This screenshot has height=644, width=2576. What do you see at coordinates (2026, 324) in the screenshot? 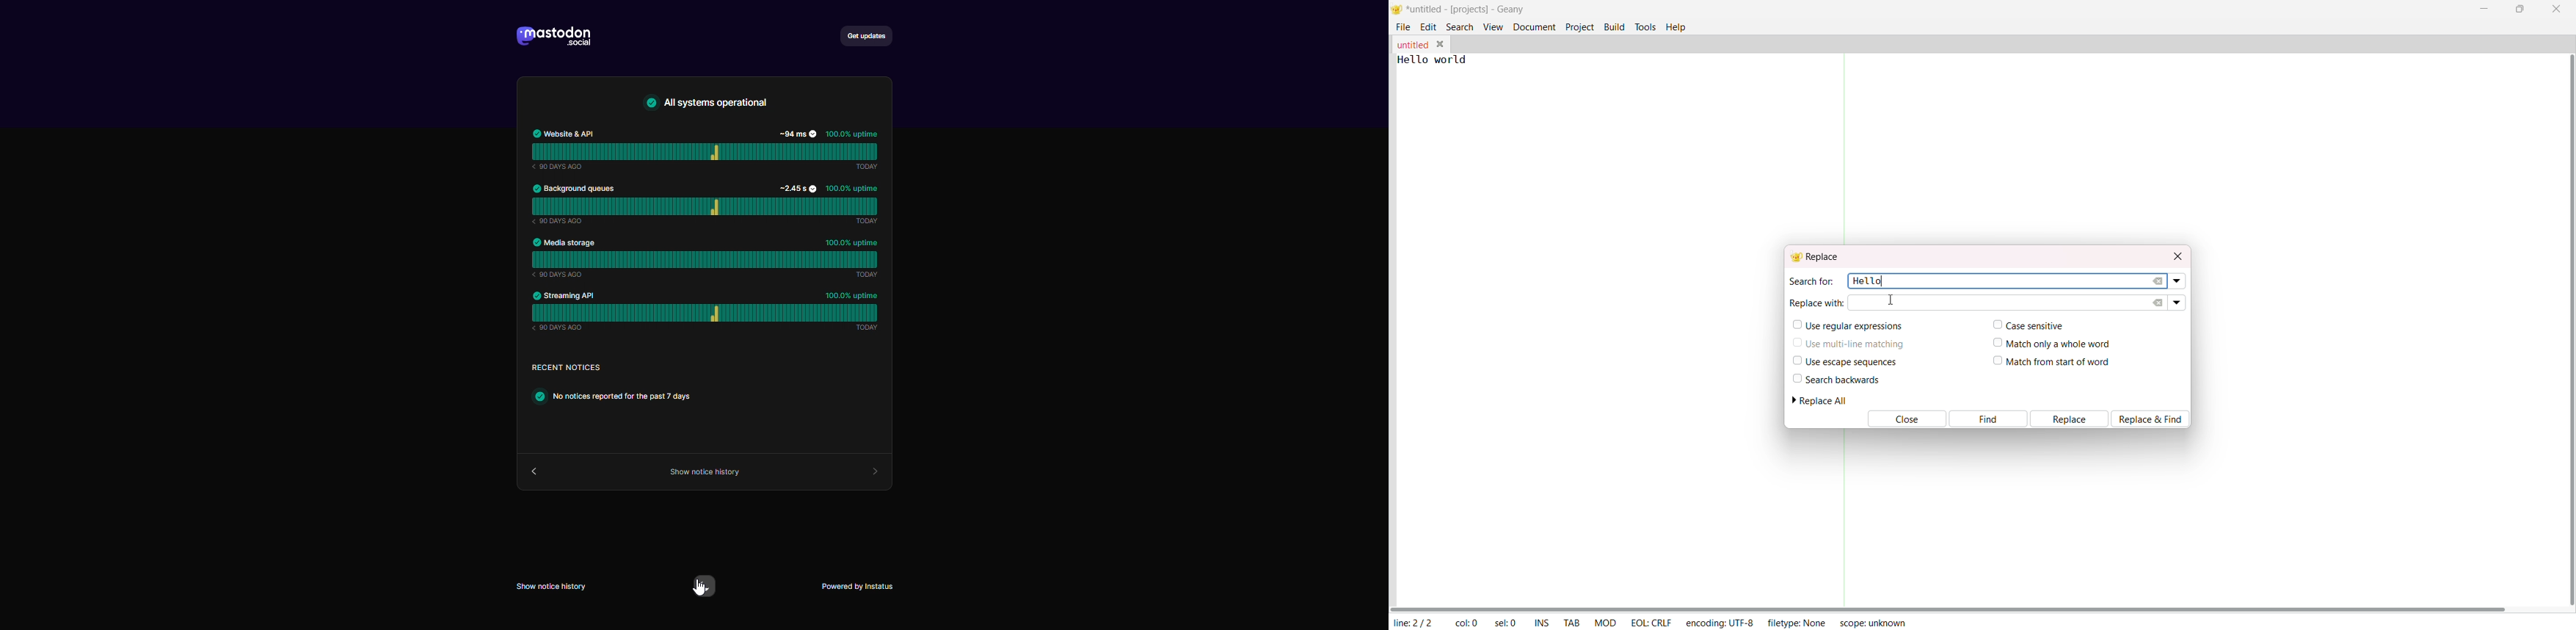
I see `case sensitive` at bounding box center [2026, 324].